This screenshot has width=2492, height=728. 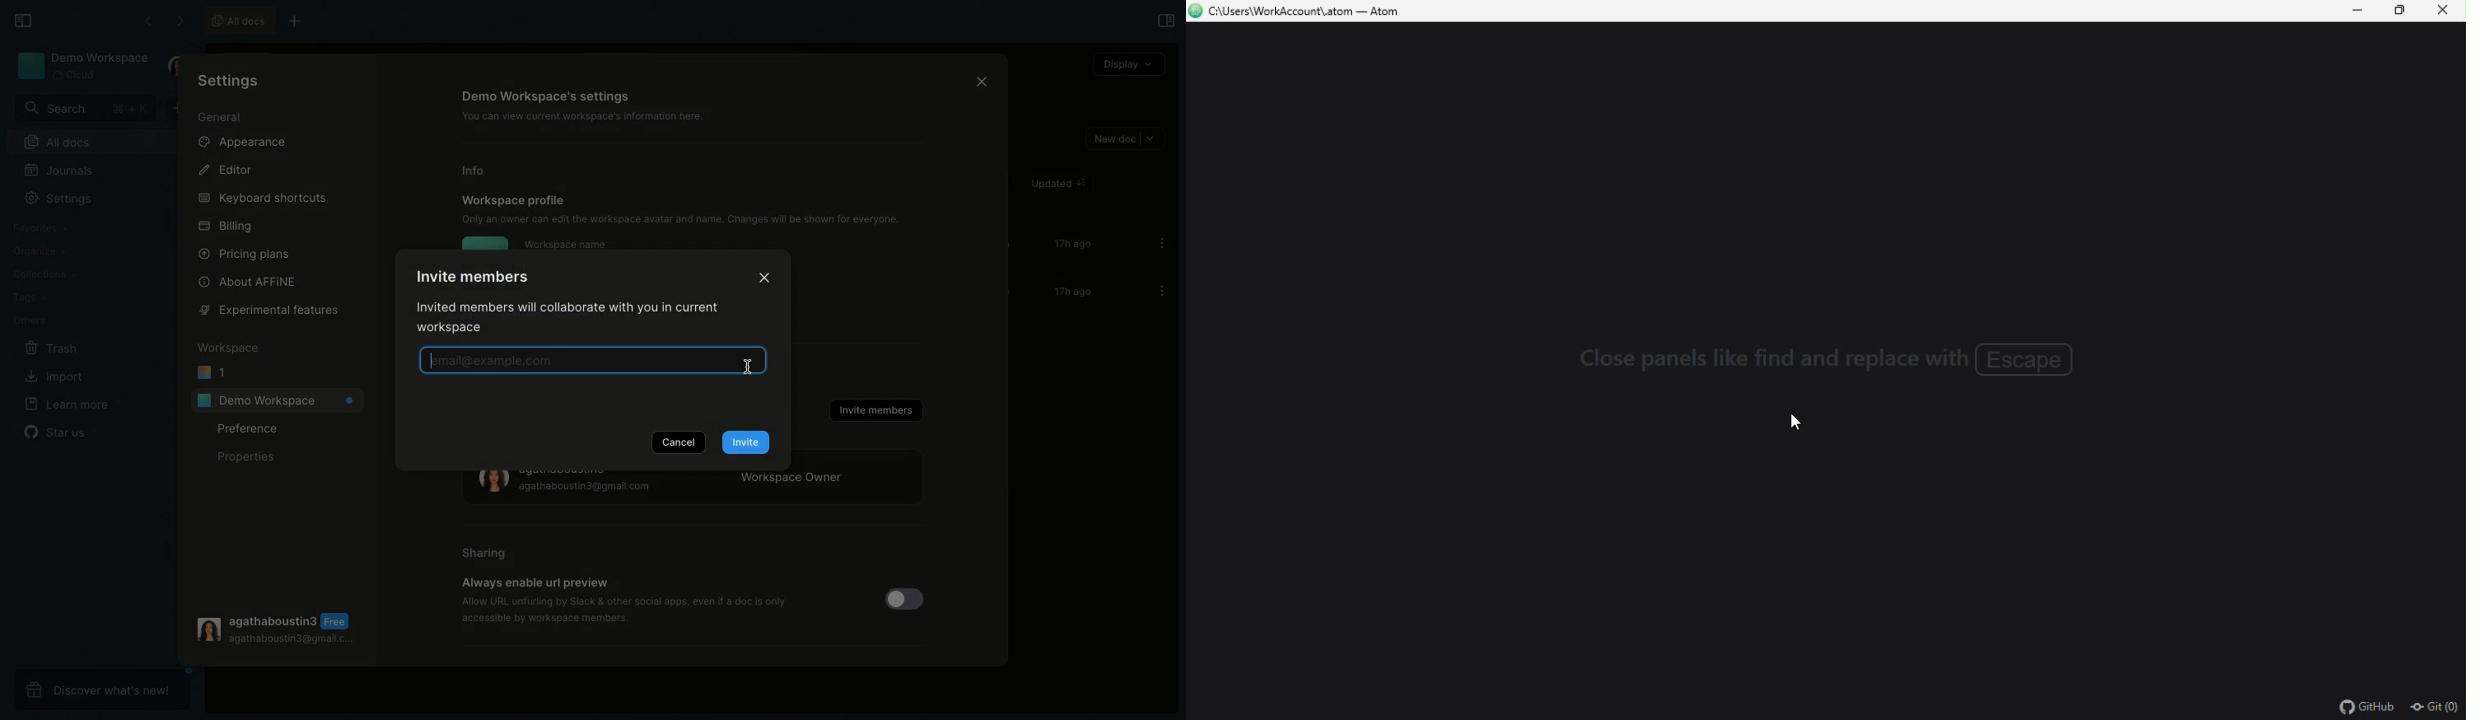 I want to click on Invited members will collaborate with you in current workspace, so click(x=575, y=320).